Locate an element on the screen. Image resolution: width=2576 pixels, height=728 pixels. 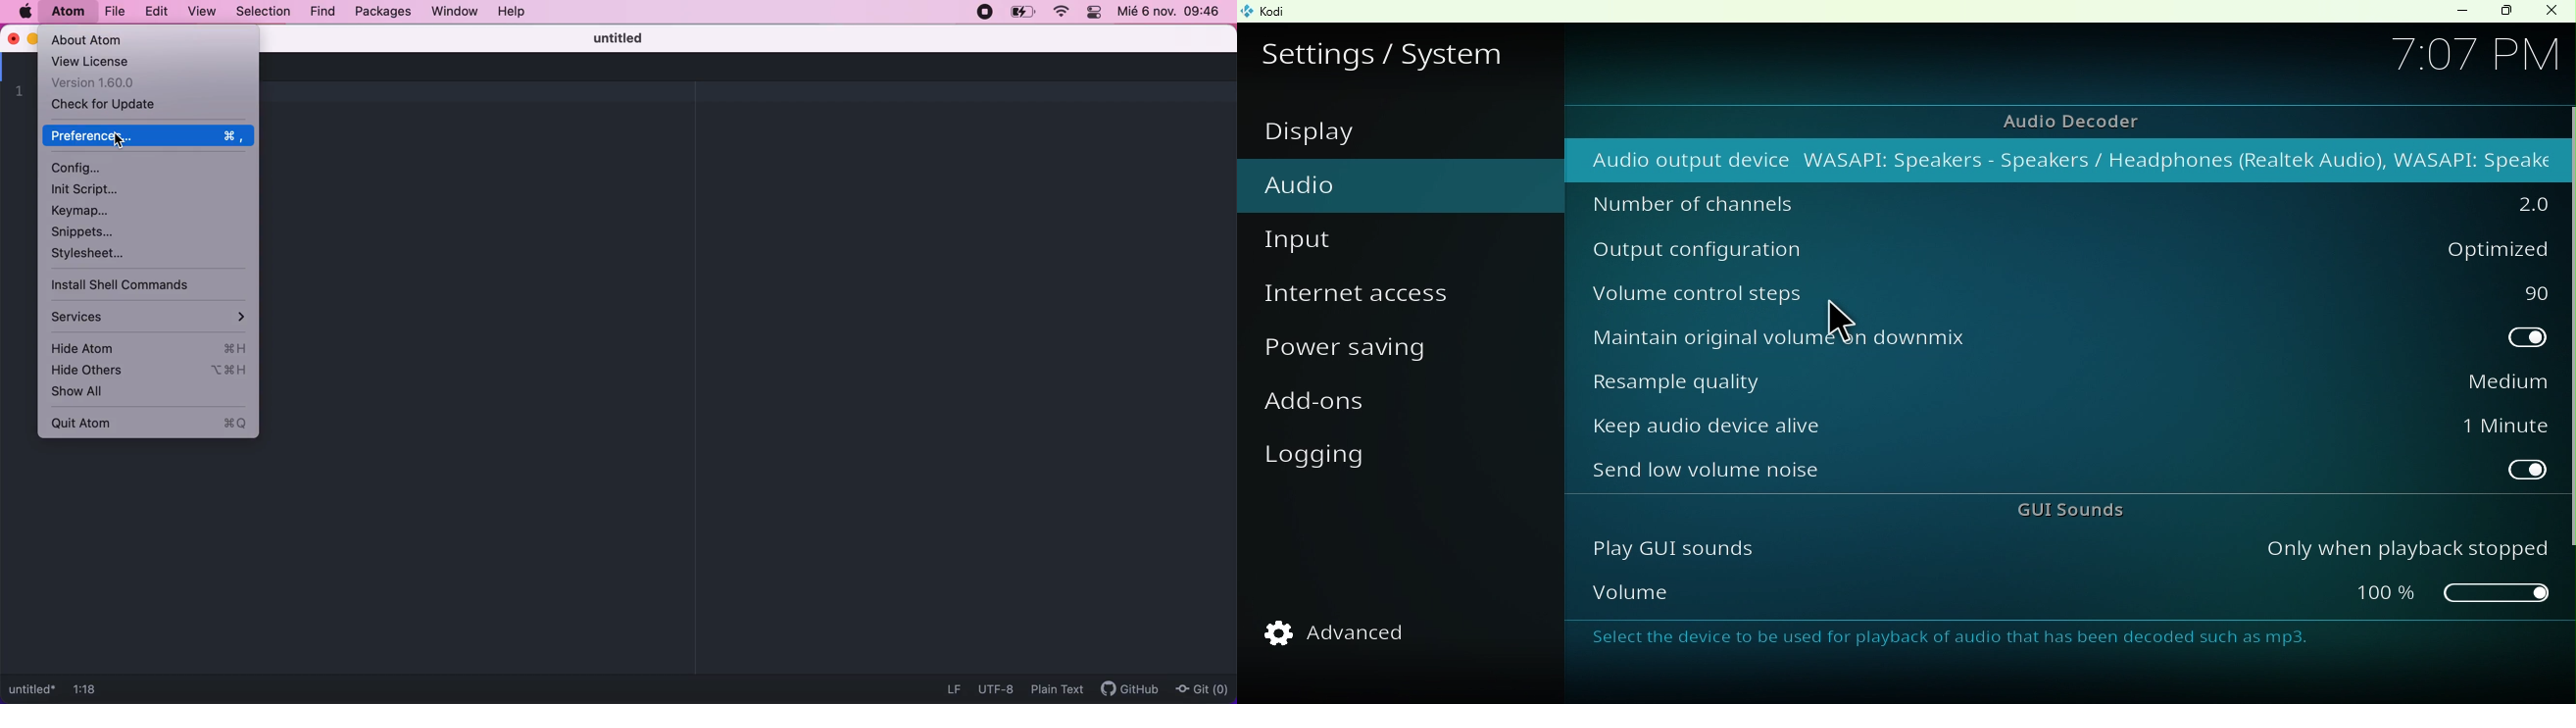
untitled is located at coordinates (619, 38).